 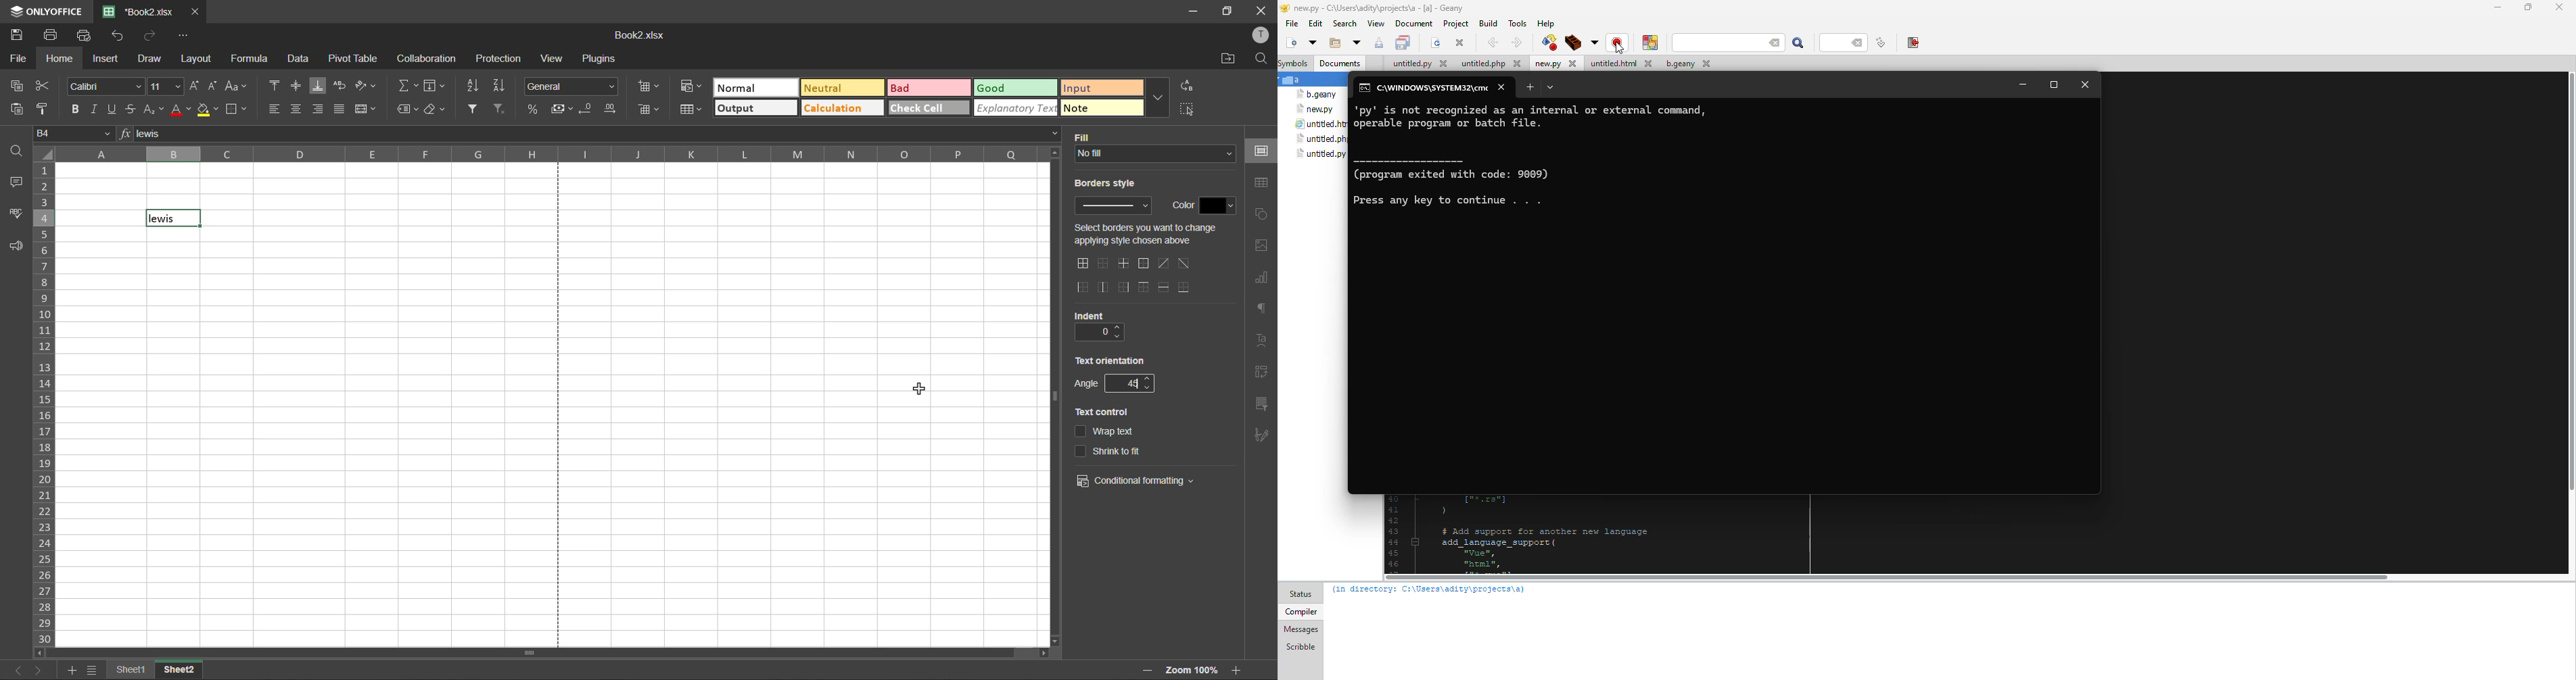 I want to click on clear, so click(x=435, y=109).